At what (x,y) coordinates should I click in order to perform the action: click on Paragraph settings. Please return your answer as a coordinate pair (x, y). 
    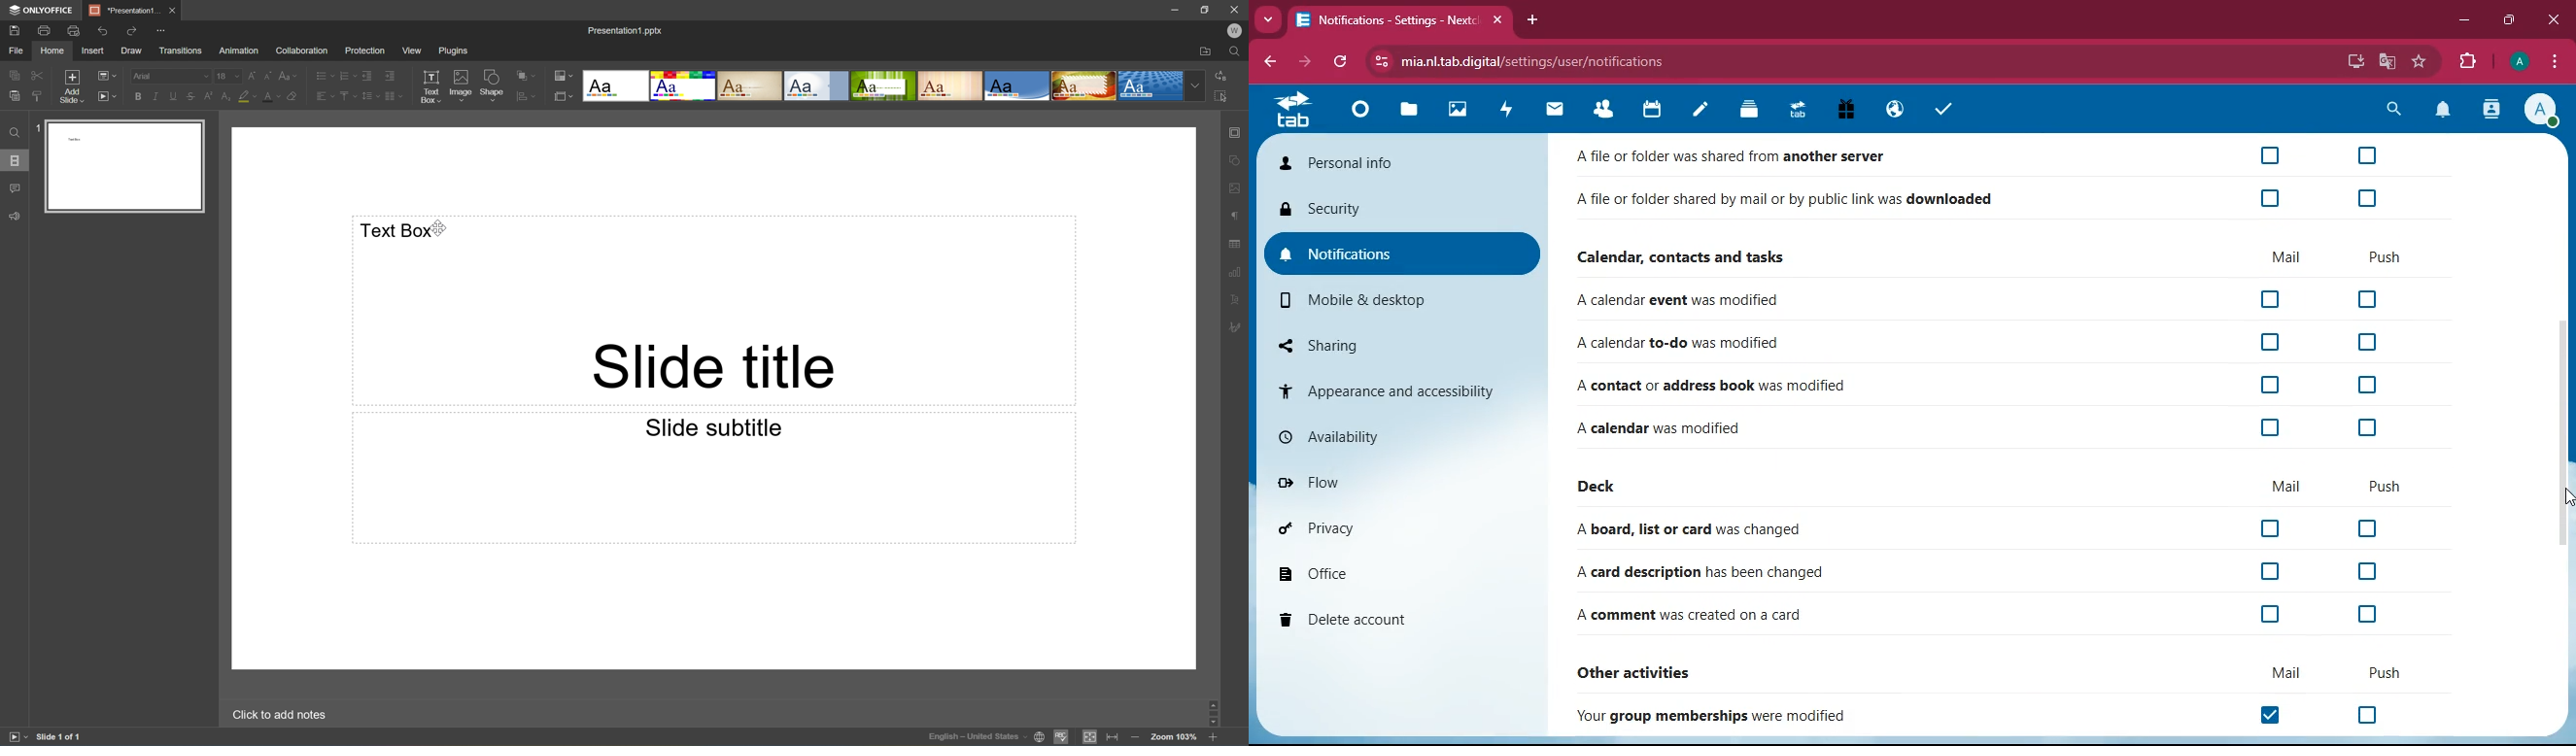
    Looking at the image, I should click on (1236, 217).